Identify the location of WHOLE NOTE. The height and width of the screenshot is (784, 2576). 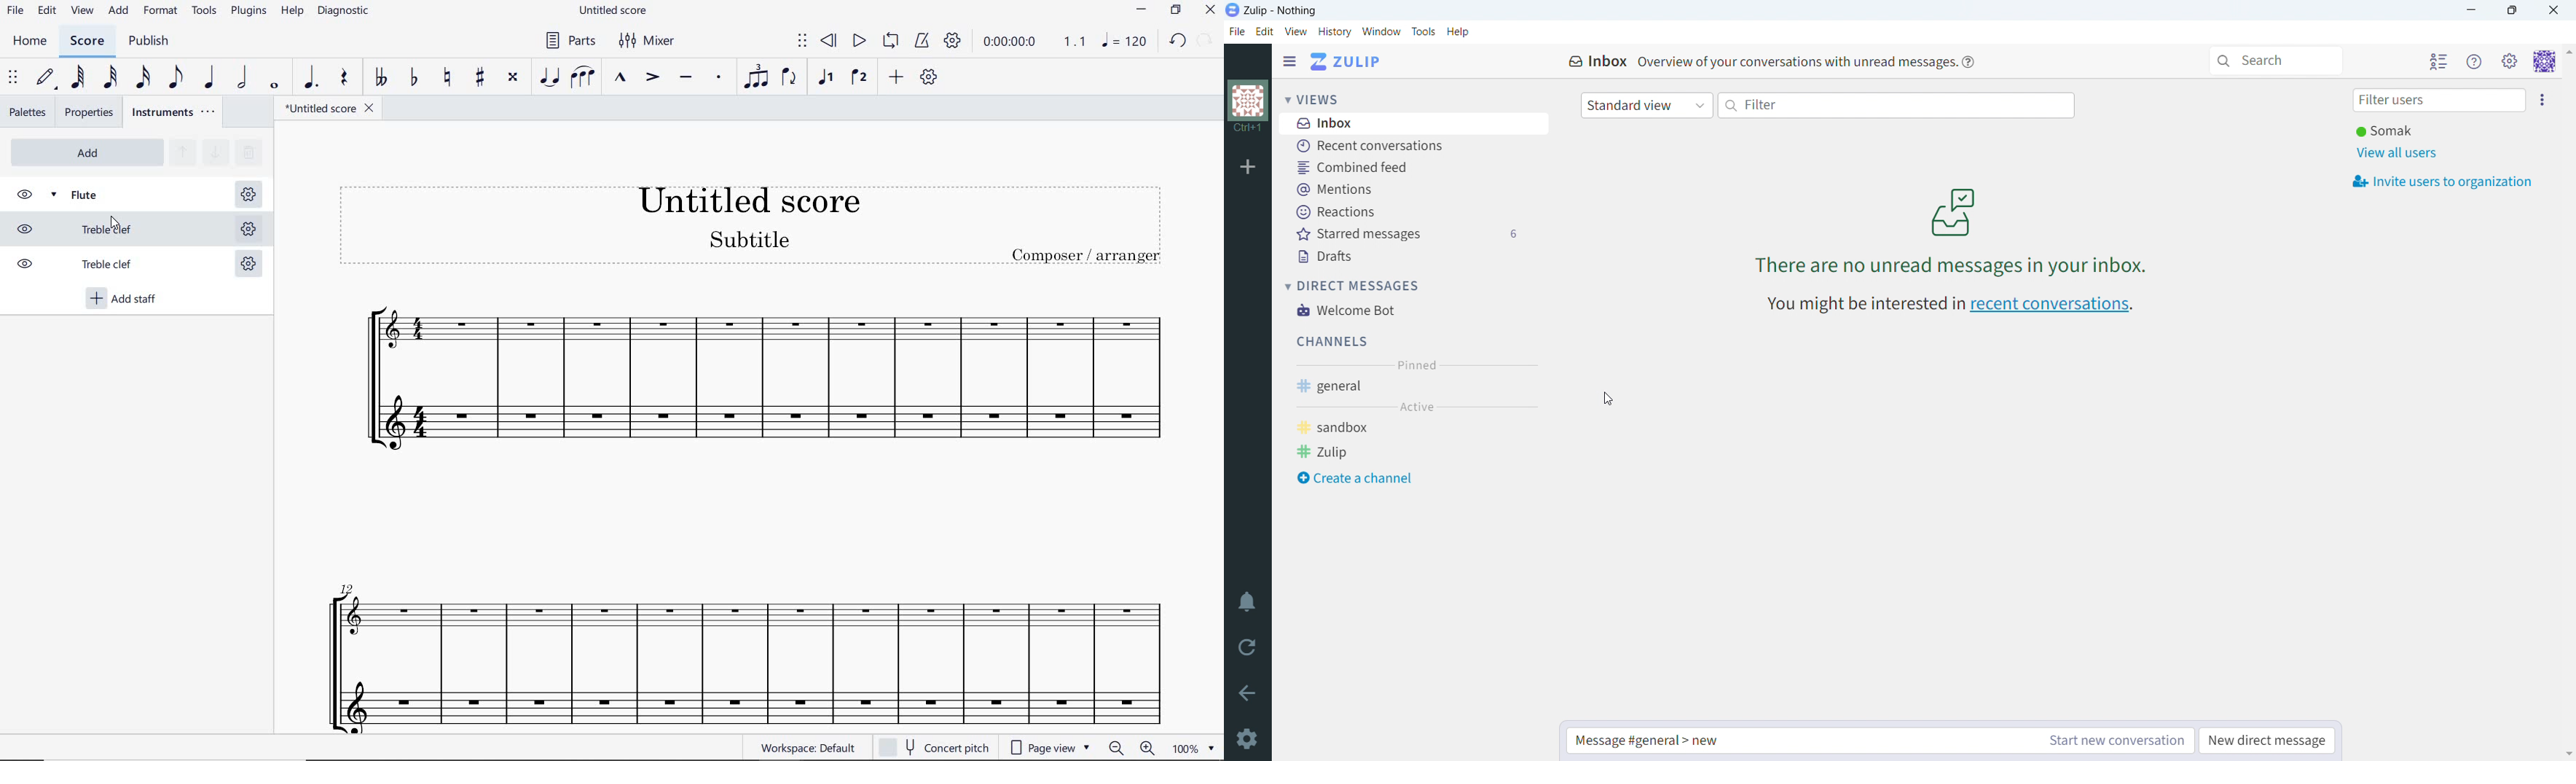
(275, 87).